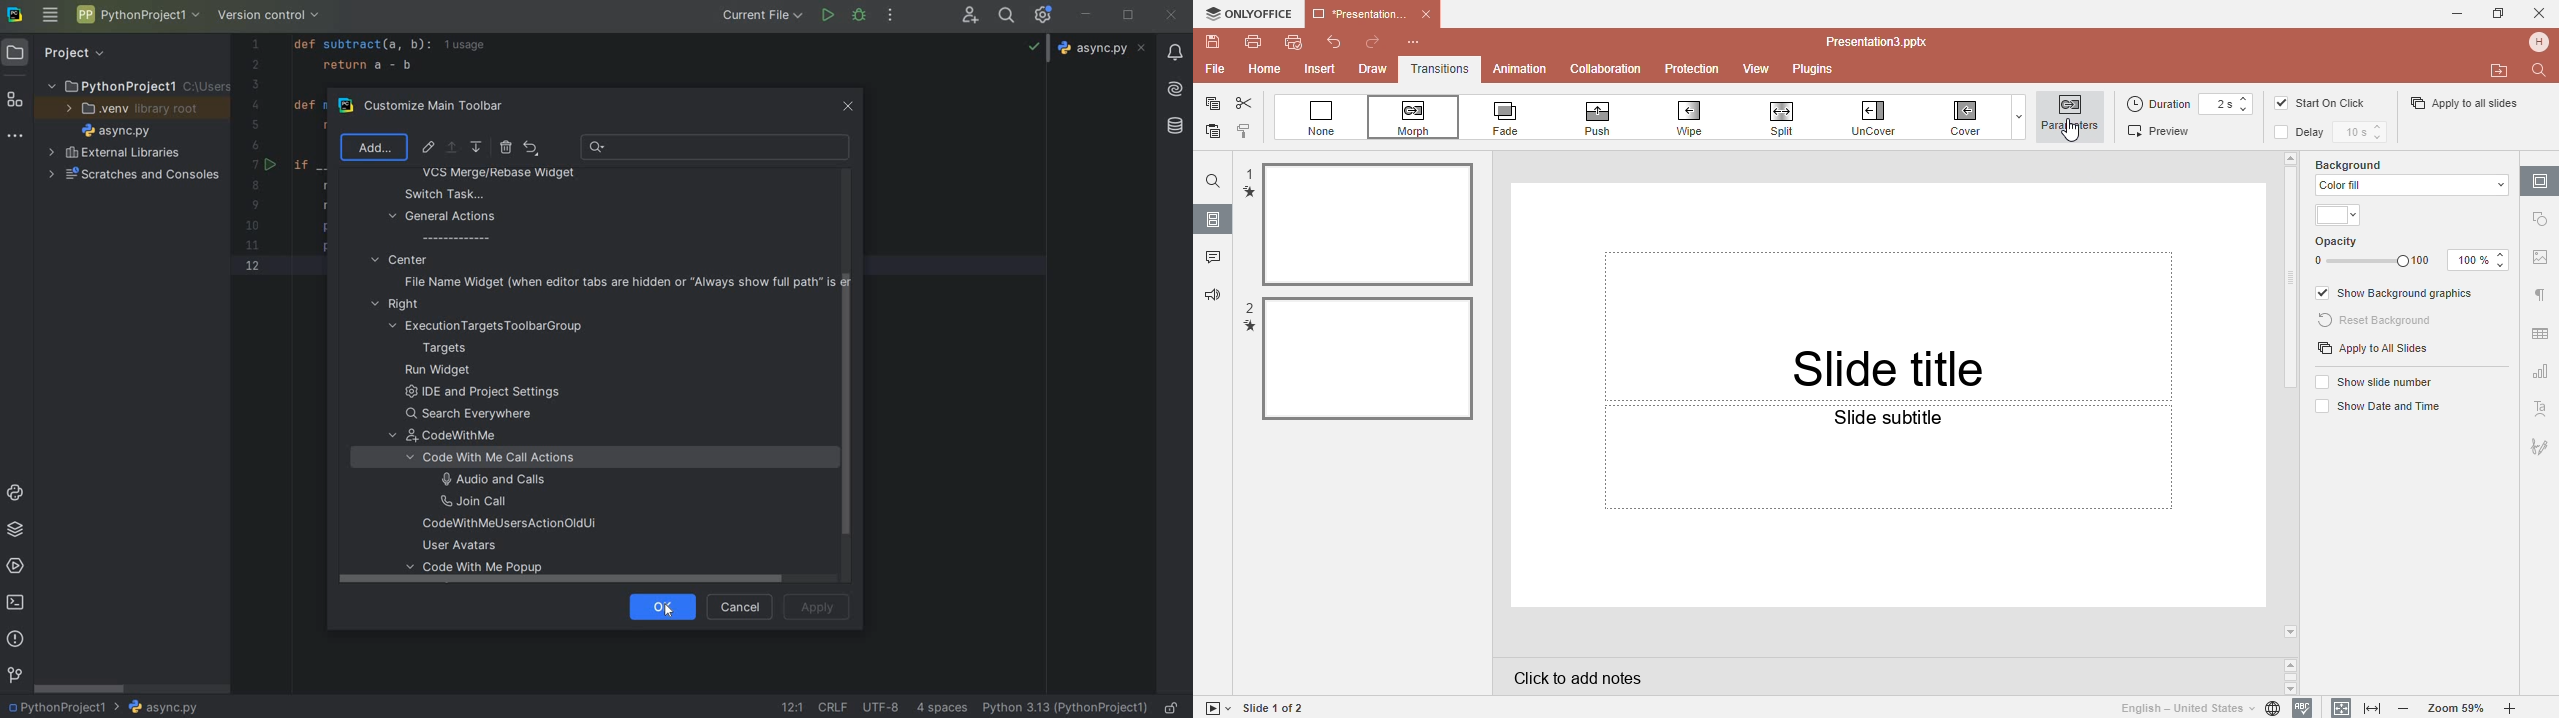 The image size is (2576, 728). Describe the element at coordinates (1174, 706) in the screenshot. I see `MAKE FILE READY ONLY` at that location.